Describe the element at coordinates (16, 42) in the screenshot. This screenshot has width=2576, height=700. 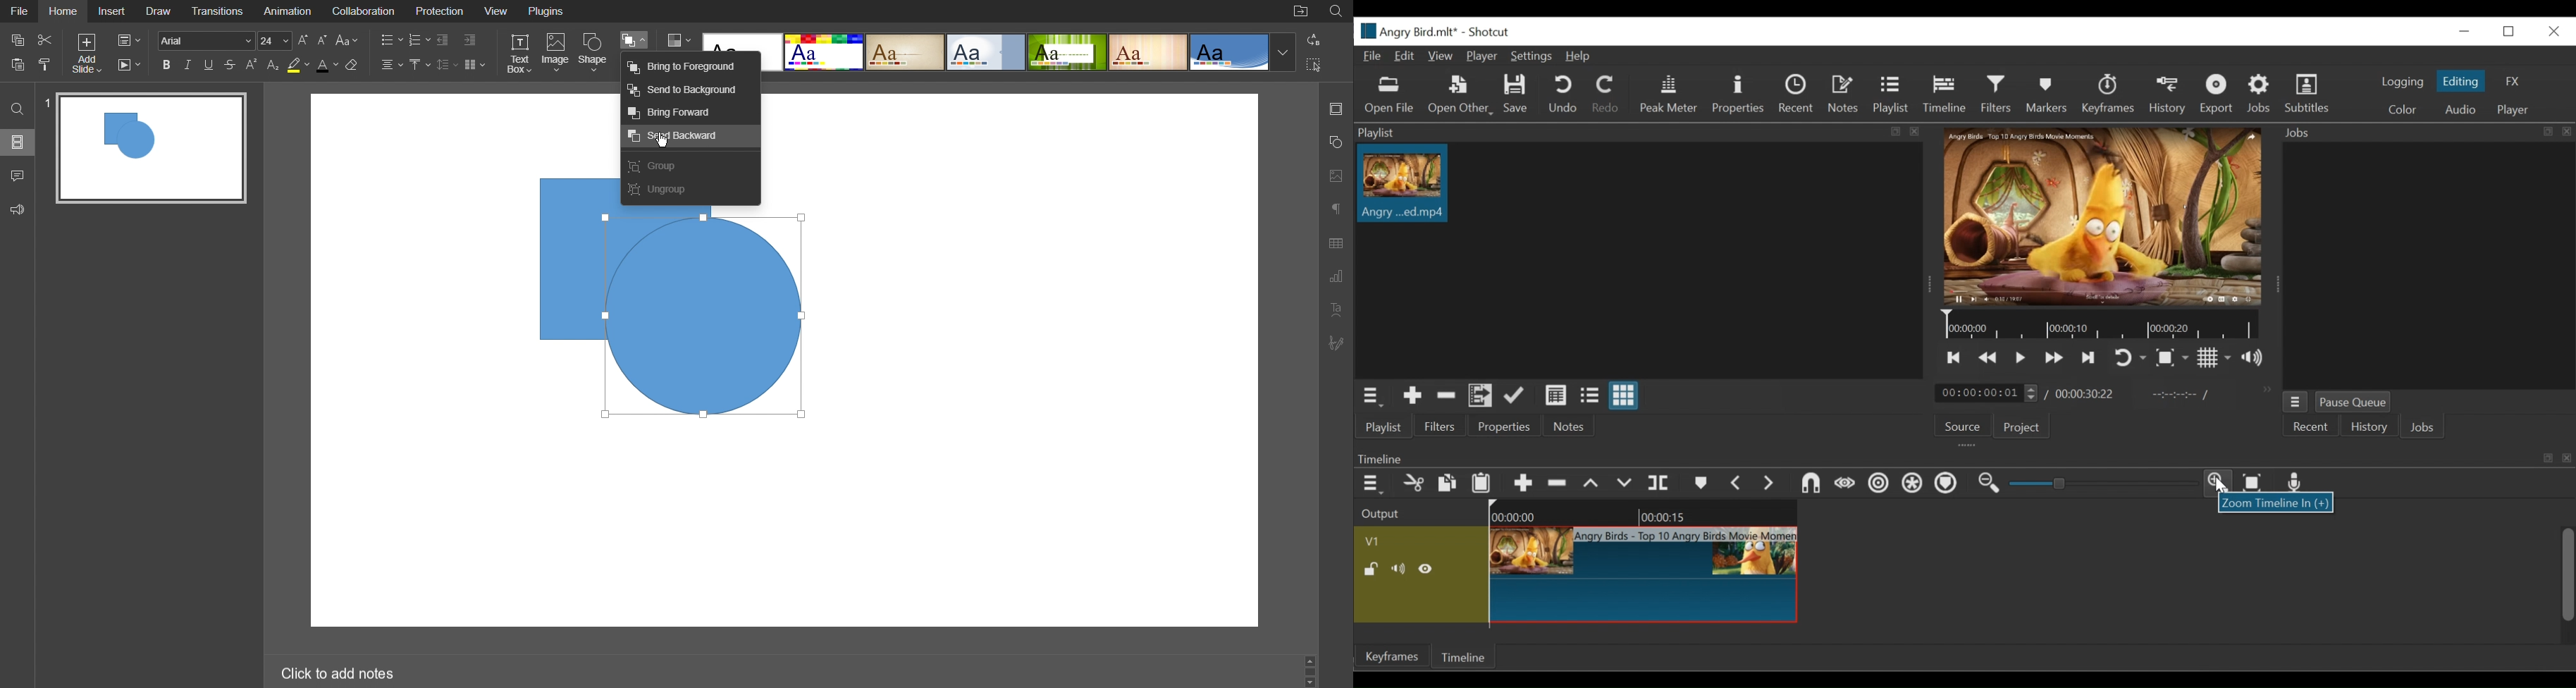
I see `Copy` at that location.